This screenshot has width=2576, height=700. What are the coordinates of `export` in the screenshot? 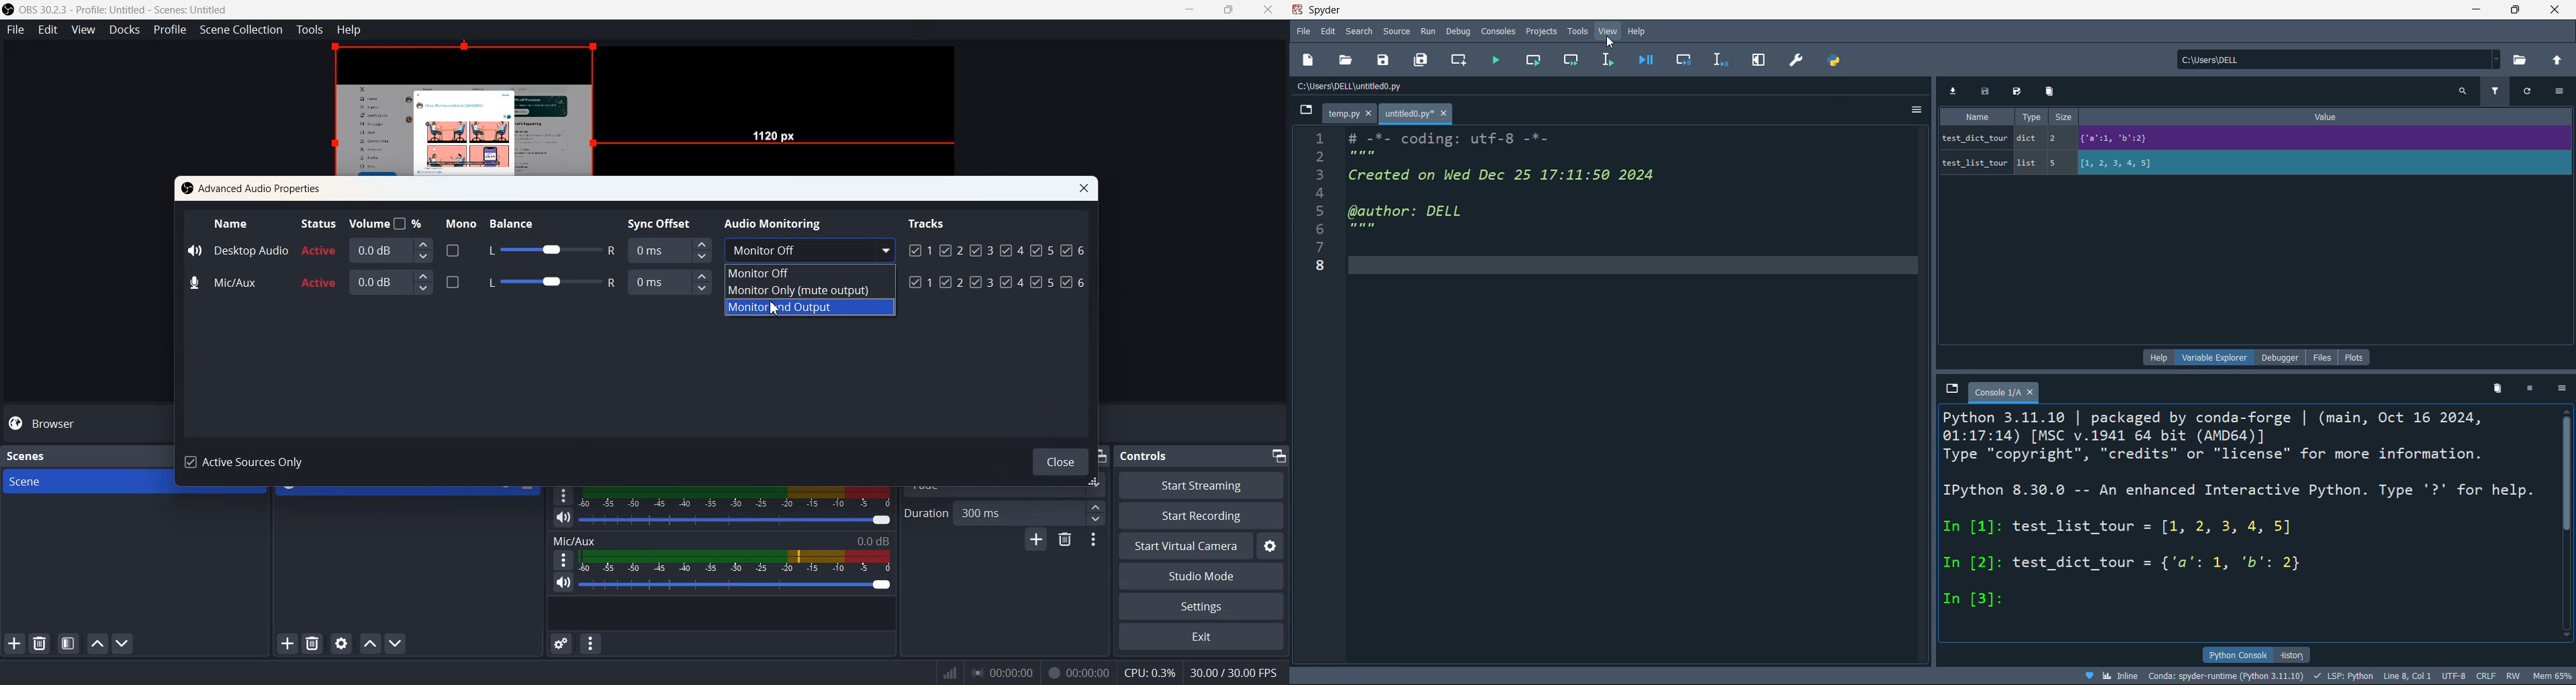 It's located at (1953, 92).